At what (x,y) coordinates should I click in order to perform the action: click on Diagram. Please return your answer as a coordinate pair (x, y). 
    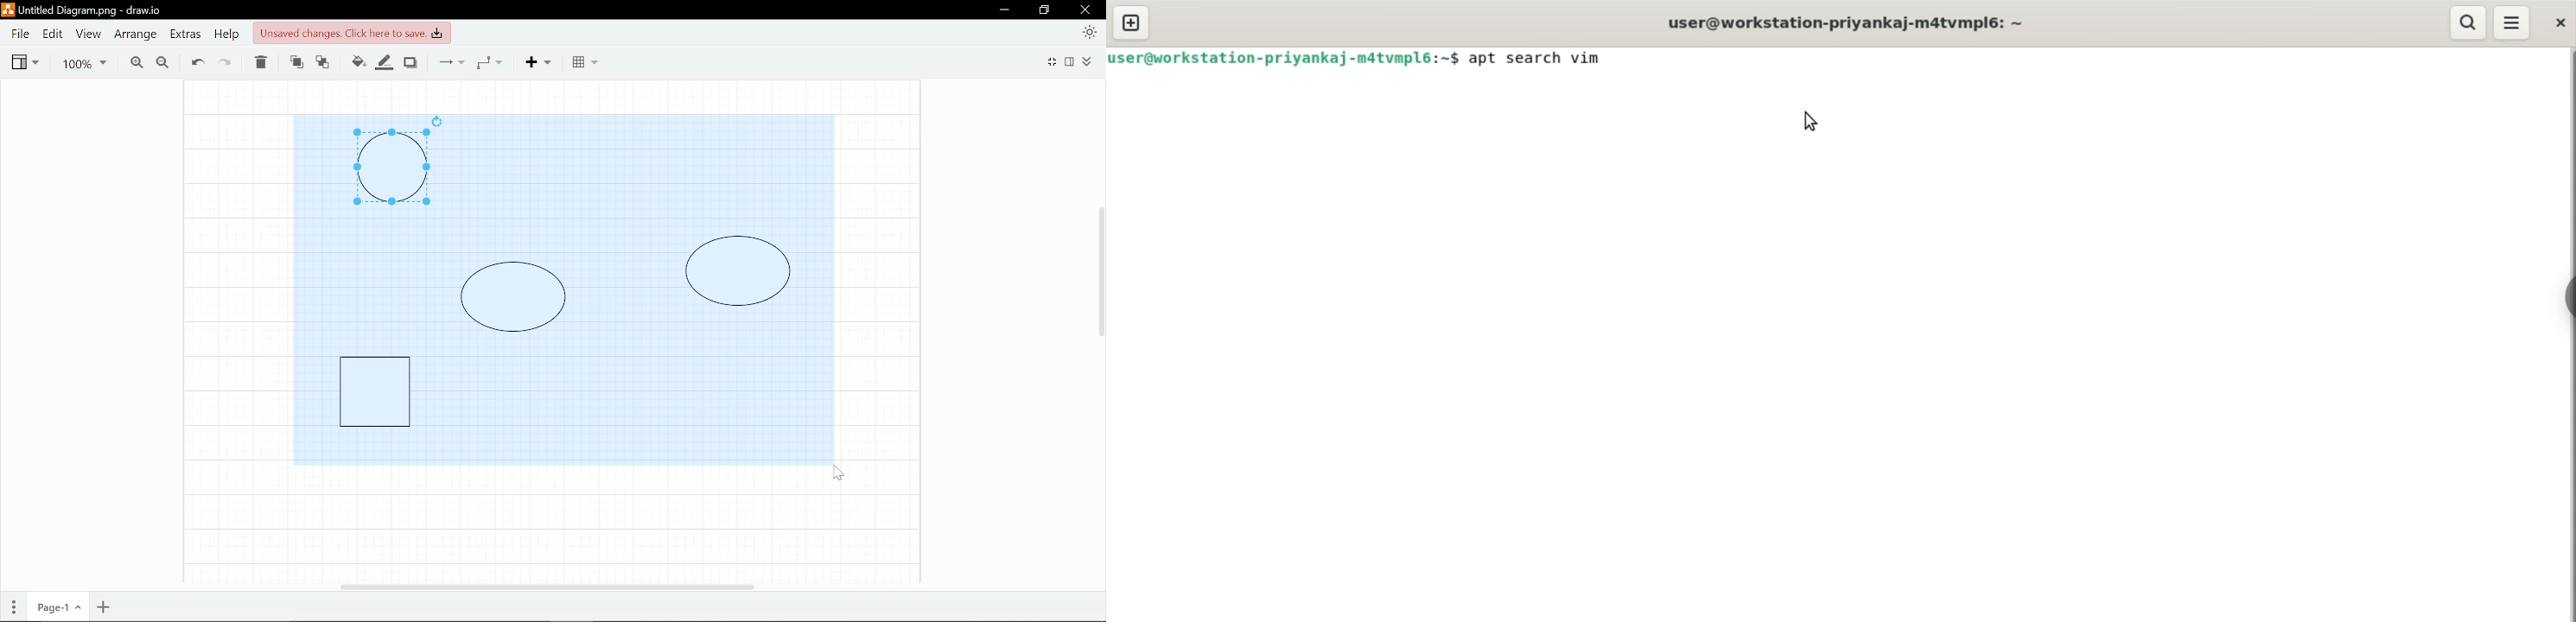
    Looking at the image, I should click on (513, 296).